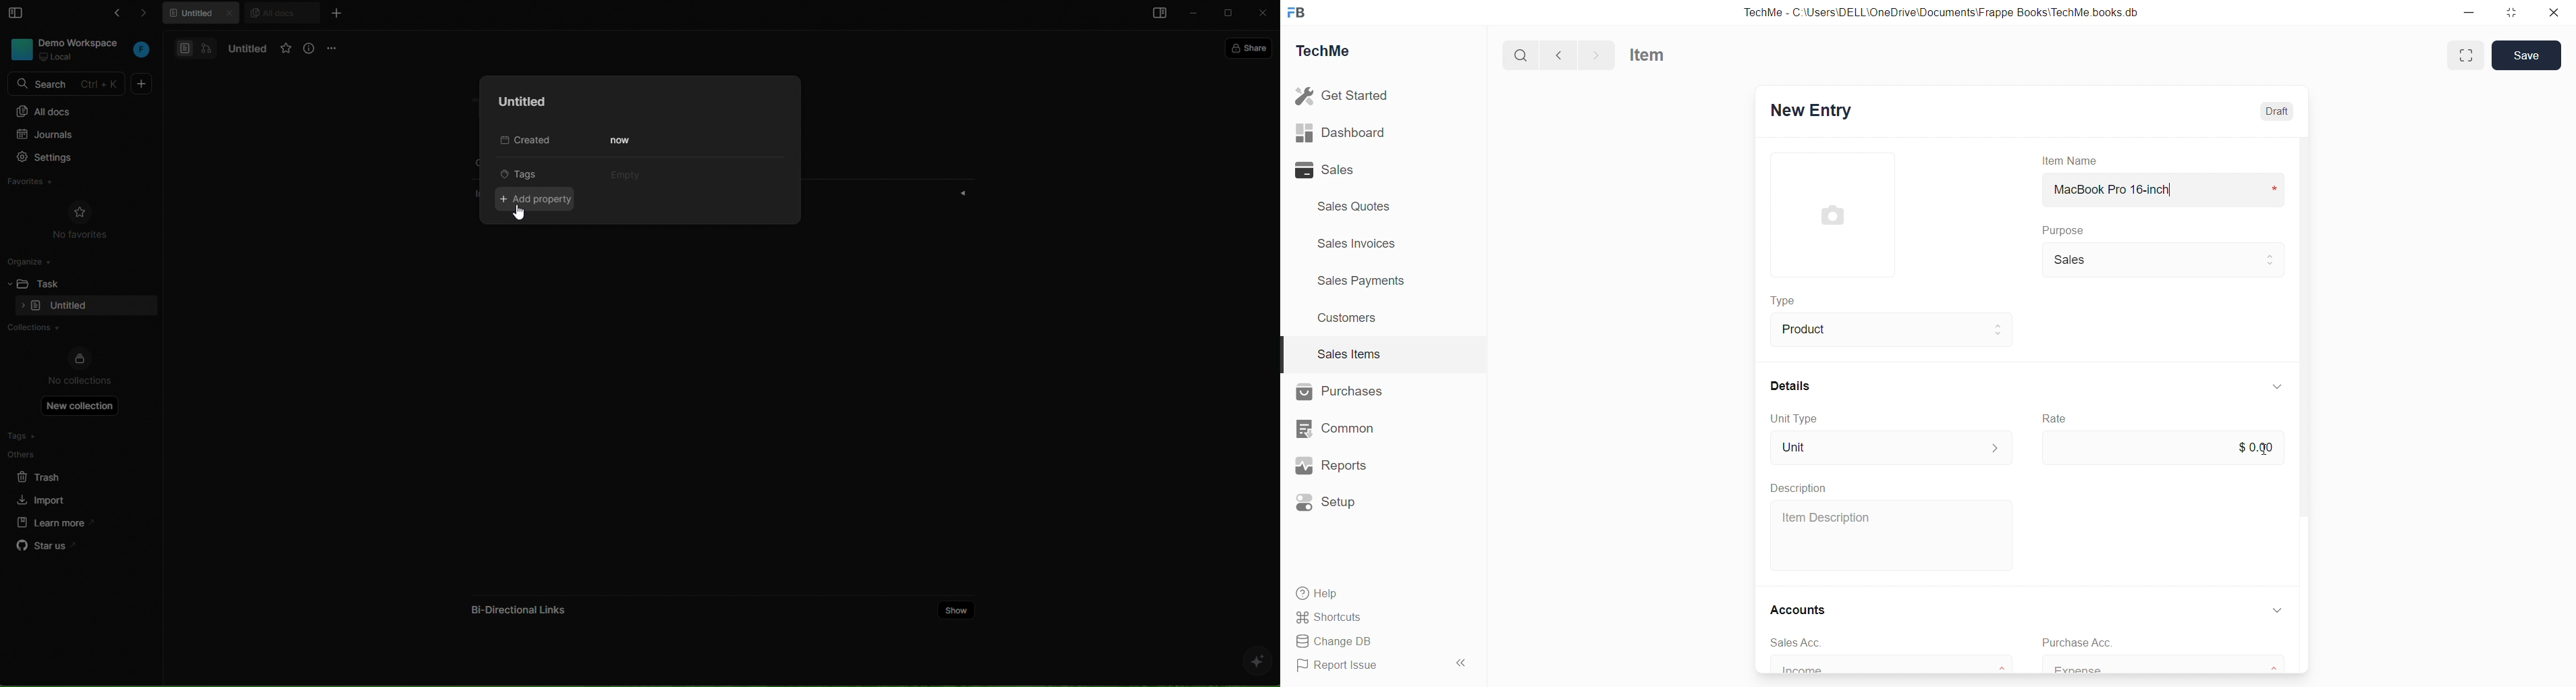 This screenshot has height=700, width=2576. I want to click on Purchases, so click(1340, 392).